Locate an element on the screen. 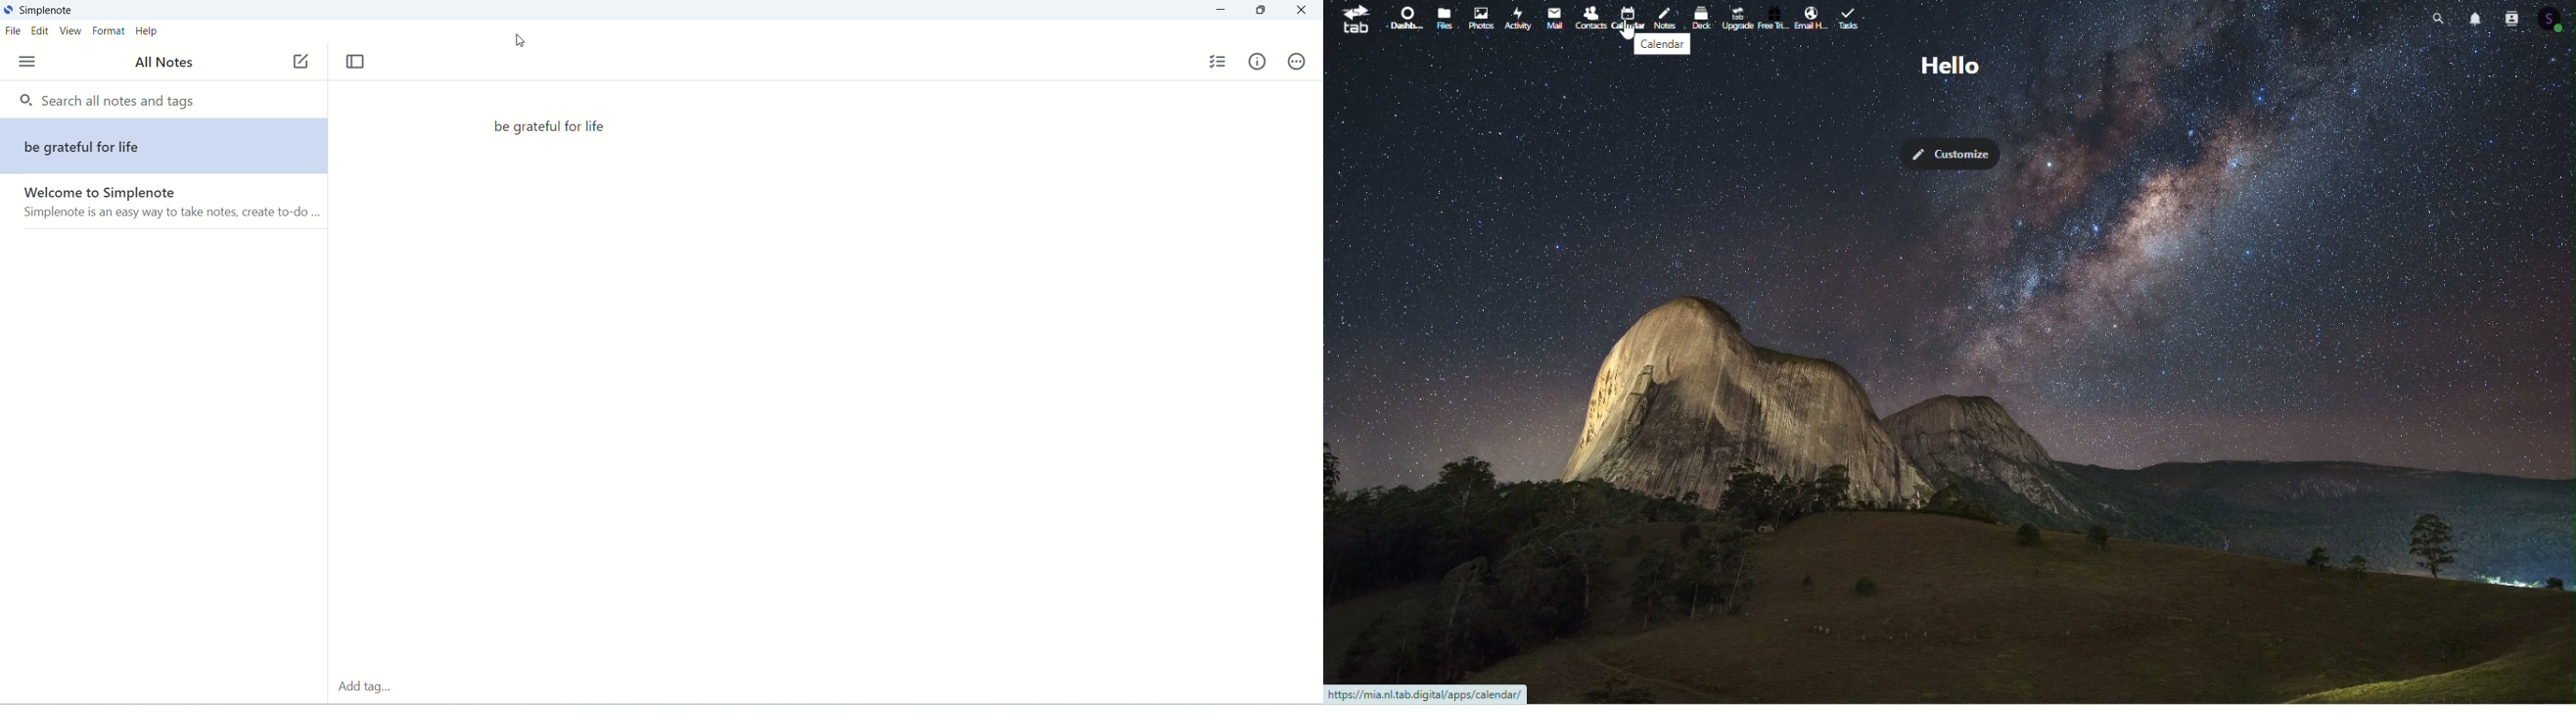  mail is located at coordinates (1552, 20).